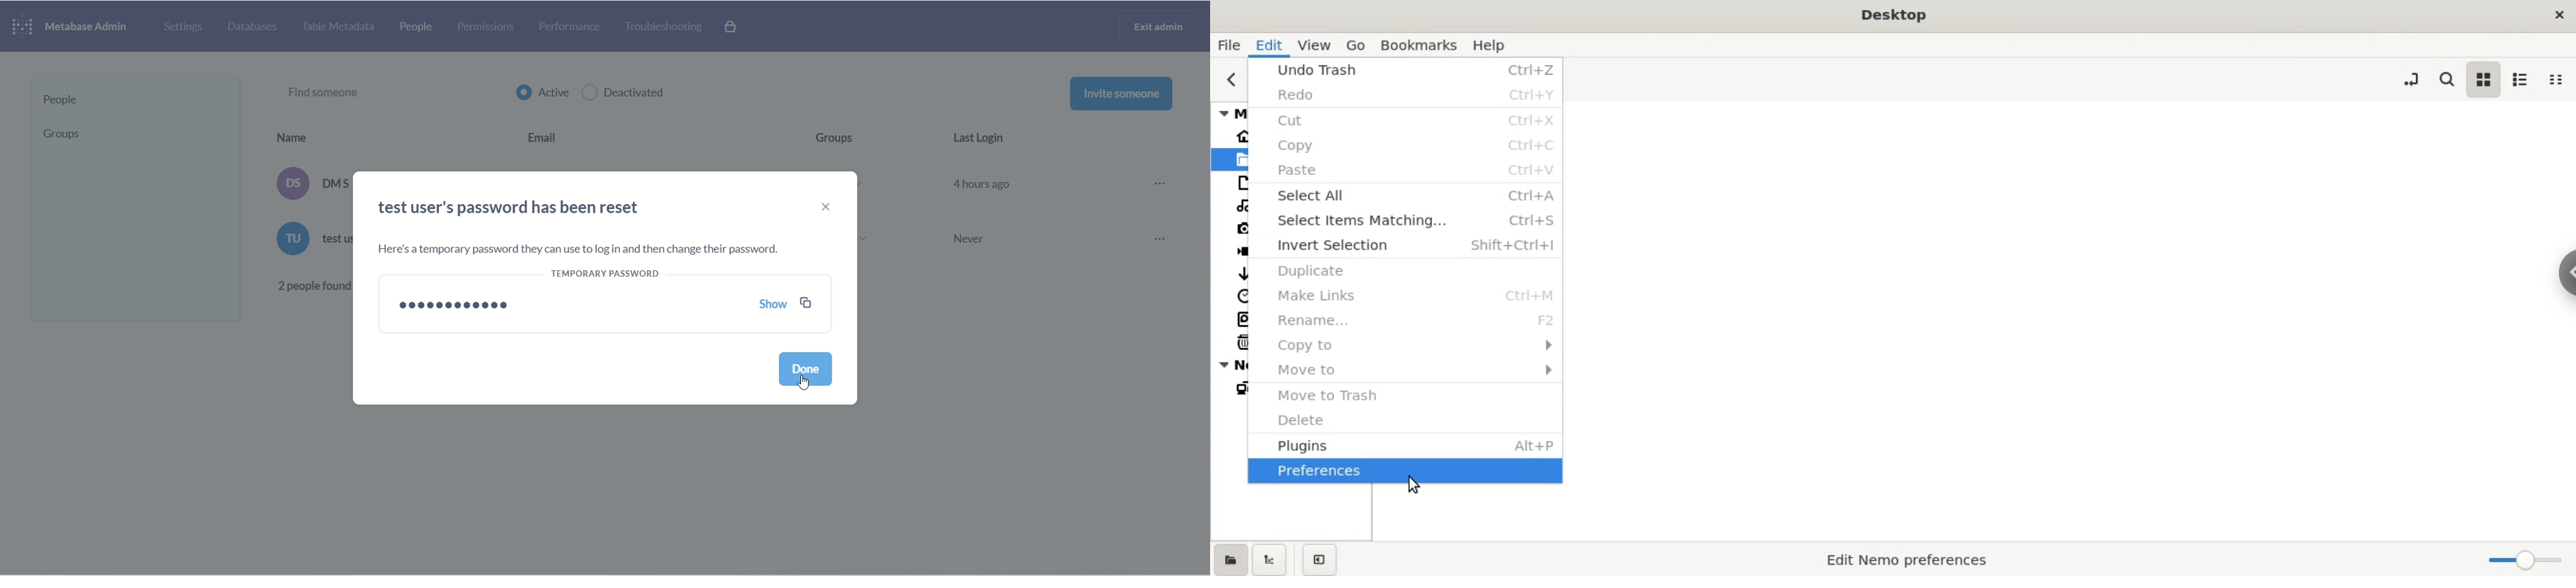 The width and height of the screenshot is (2576, 588). What do you see at coordinates (2523, 560) in the screenshot?
I see `zoom` at bounding box center [2523, 560].